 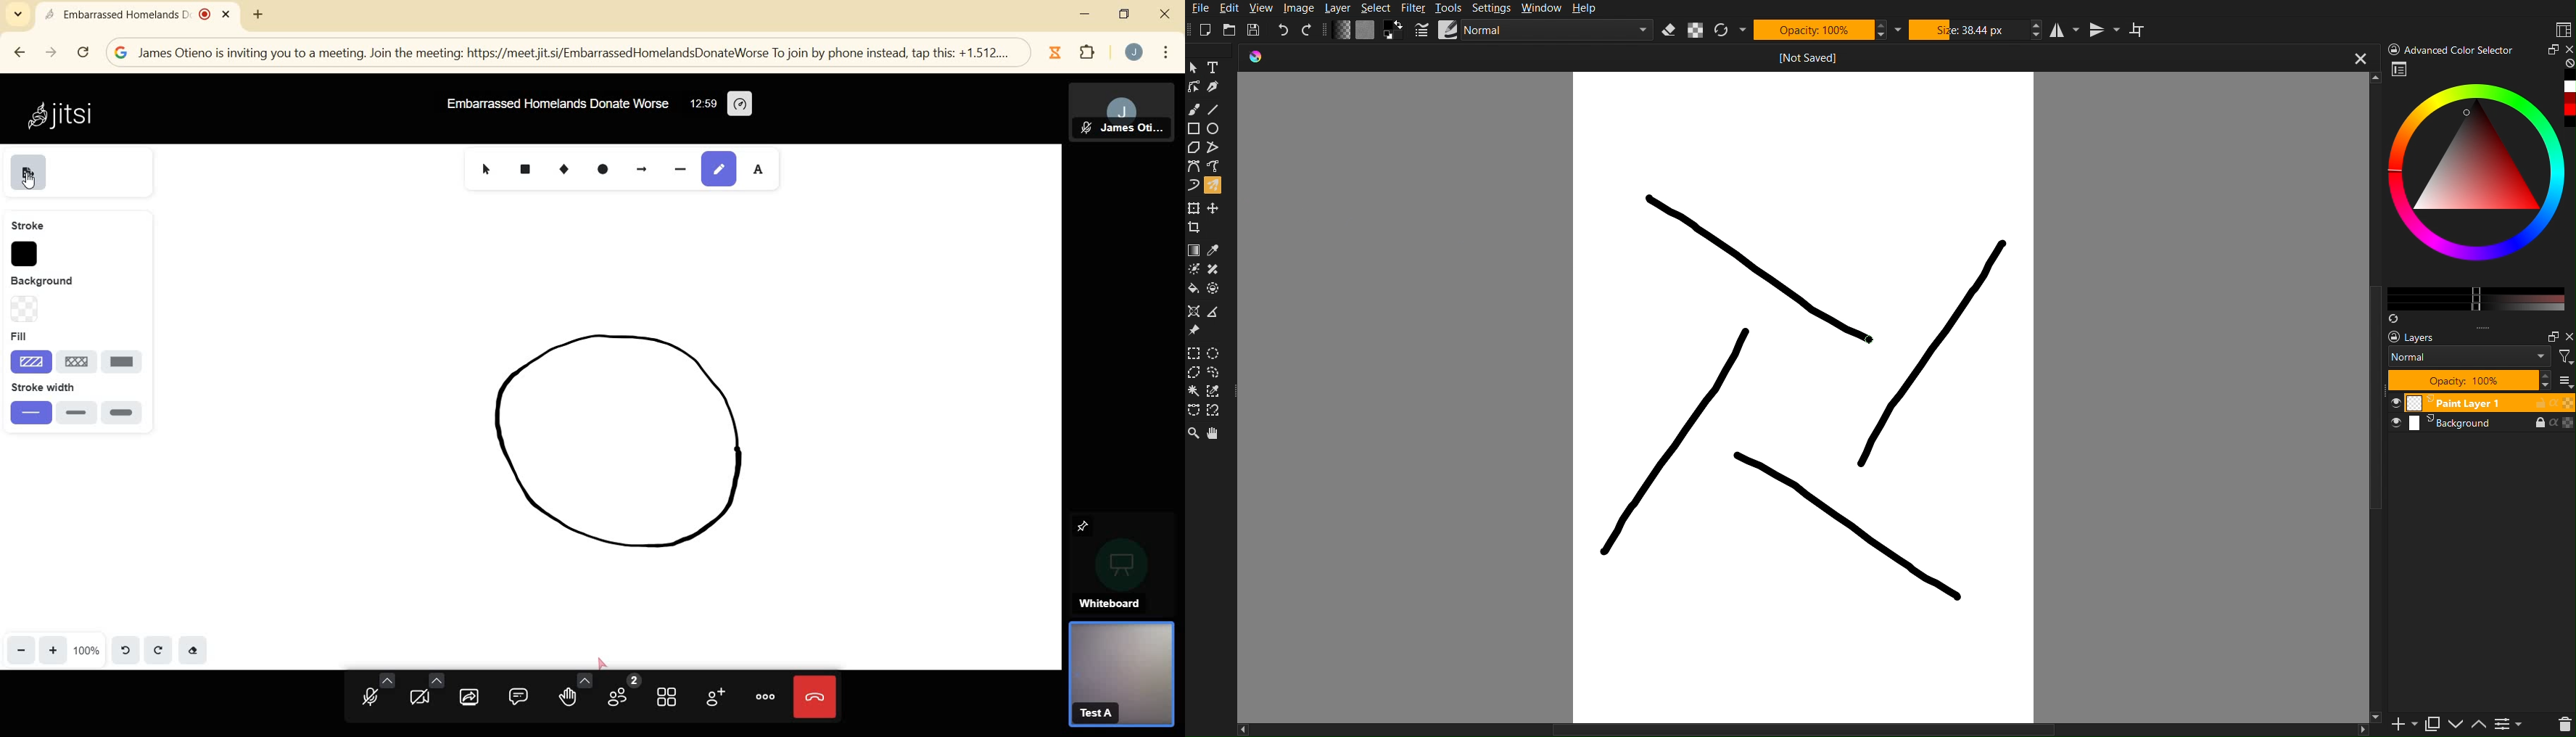 What do you see at coordinates (74, 335) in the screenshot?
I see `Fill` at bounding box center [74, 335].